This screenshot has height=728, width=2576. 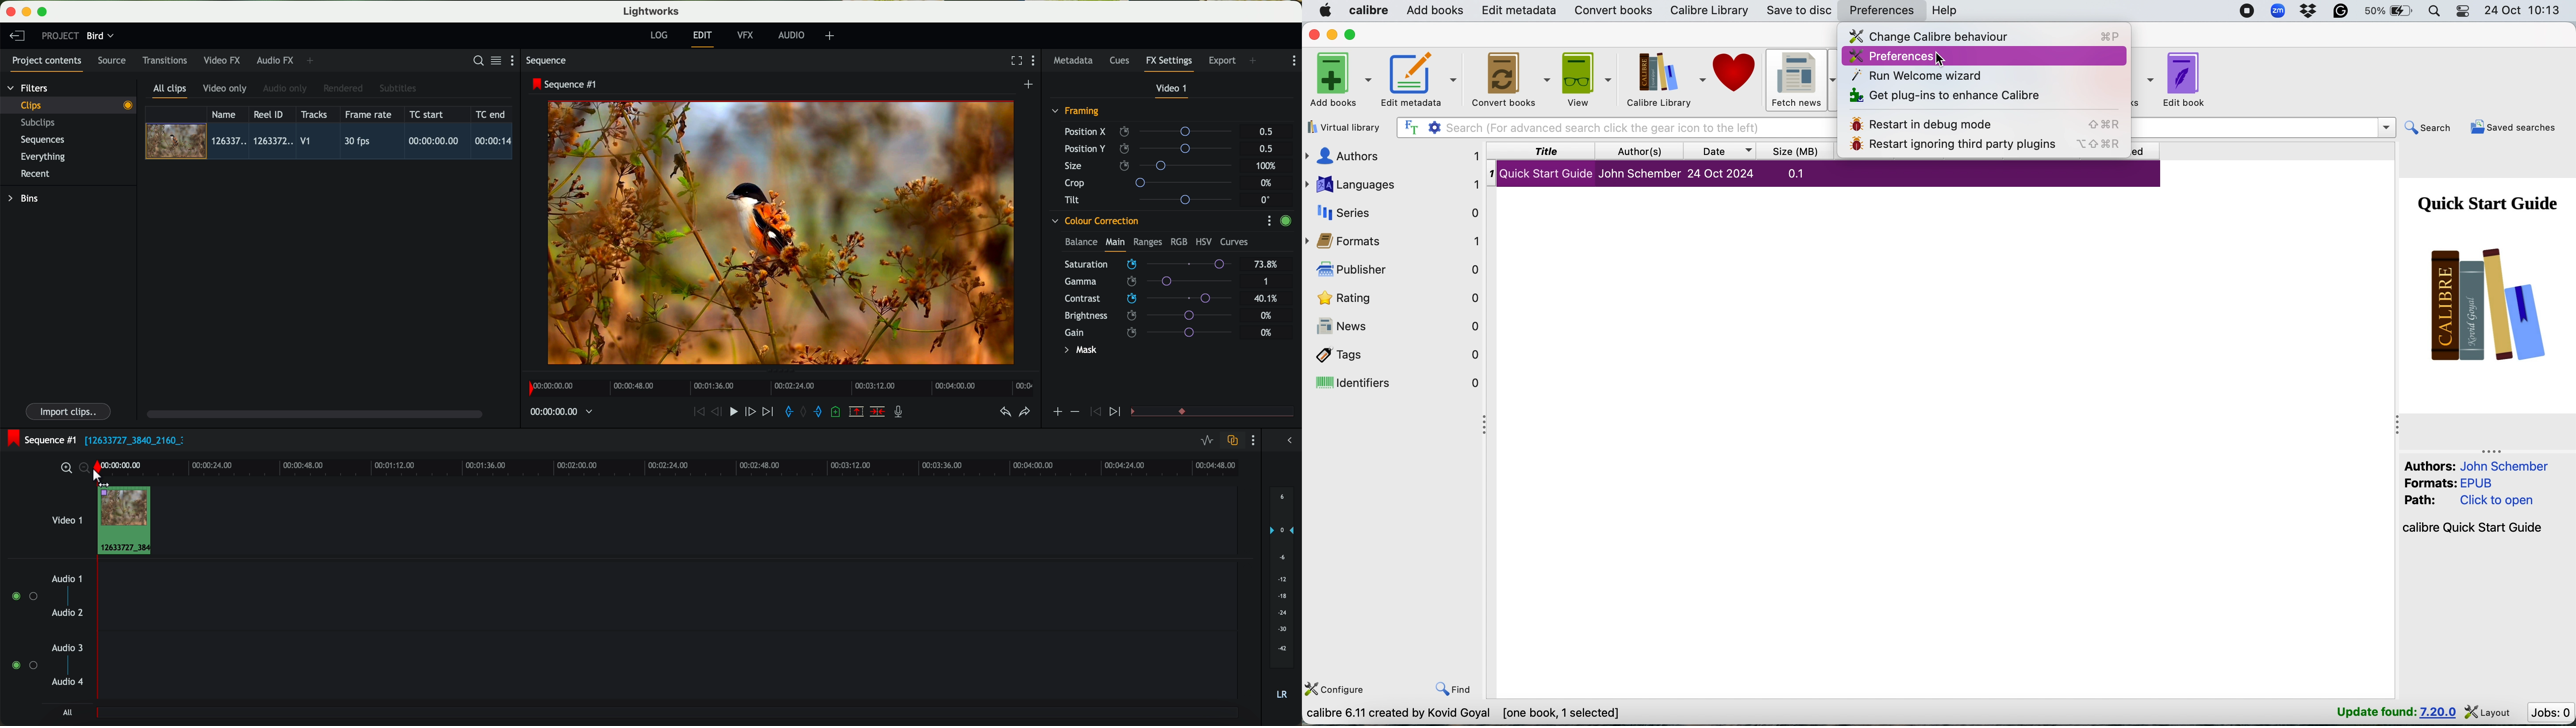 What do you see at coordinates (1396, 212) in the screenshot?
I see `series` at bounding box center [1396, 212].